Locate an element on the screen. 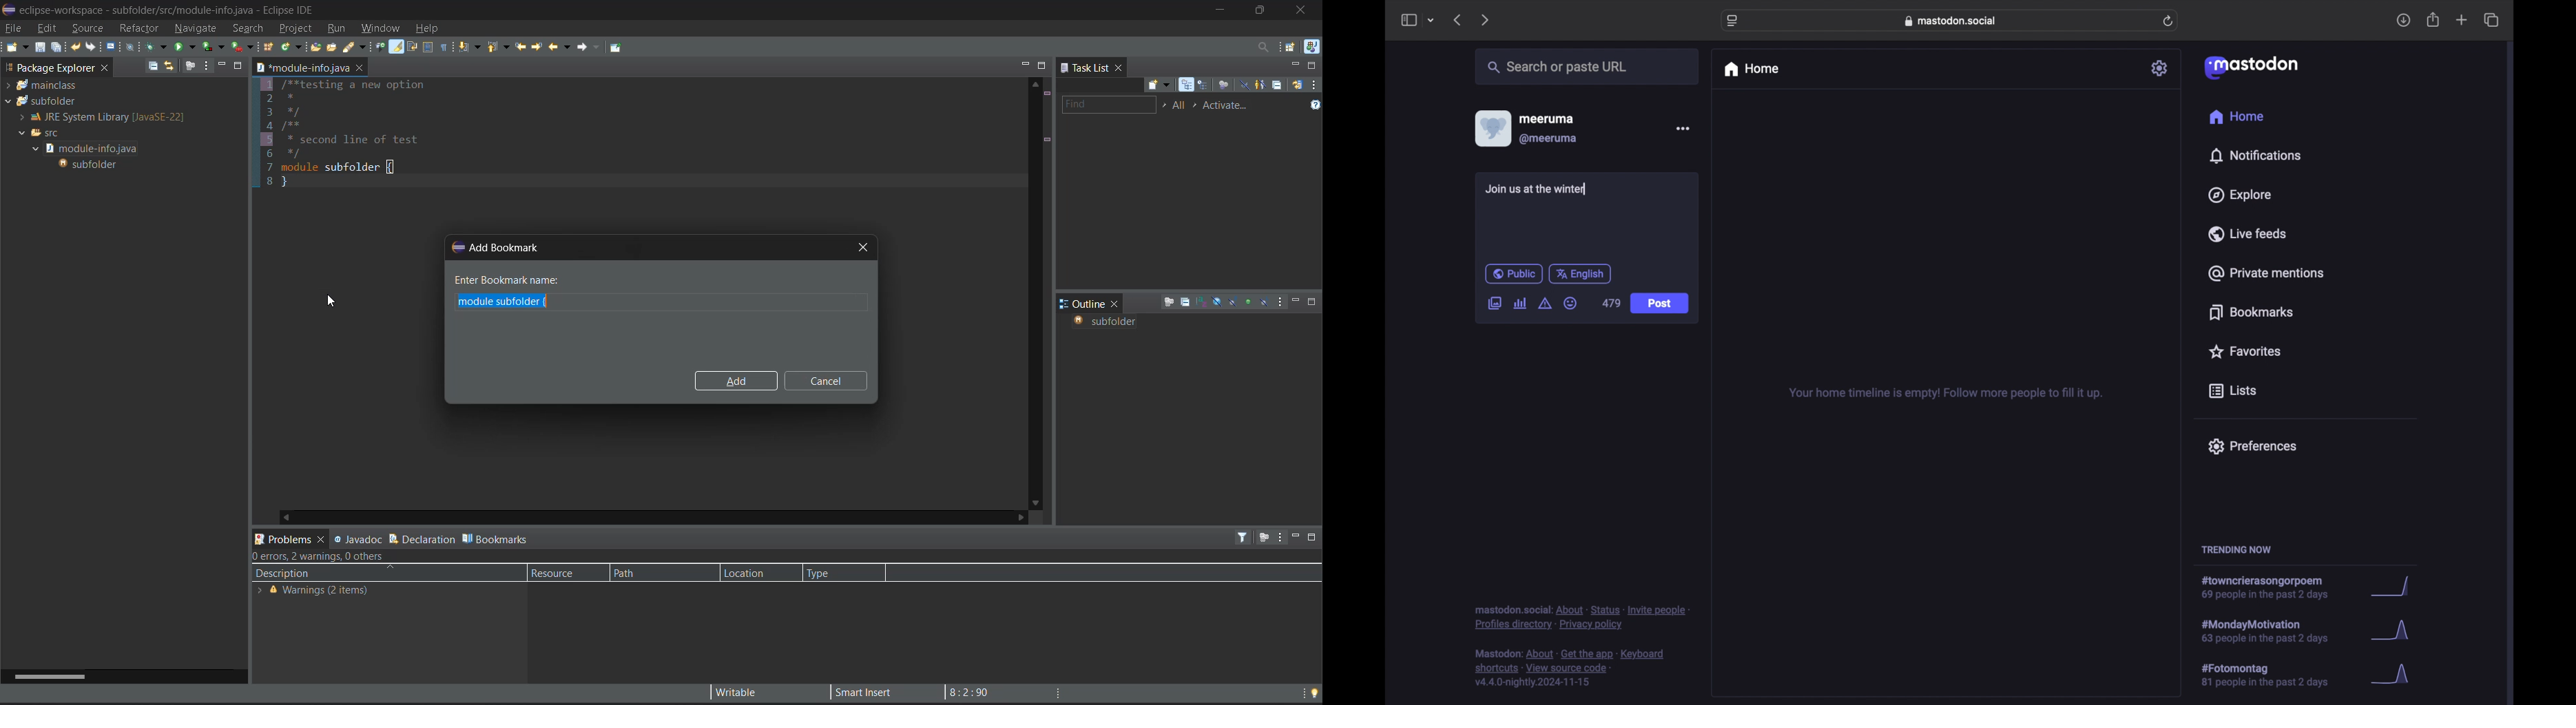 The width and height of the screenshot is (2576, 728). bookmarks is located at coordinates (2251, 312).